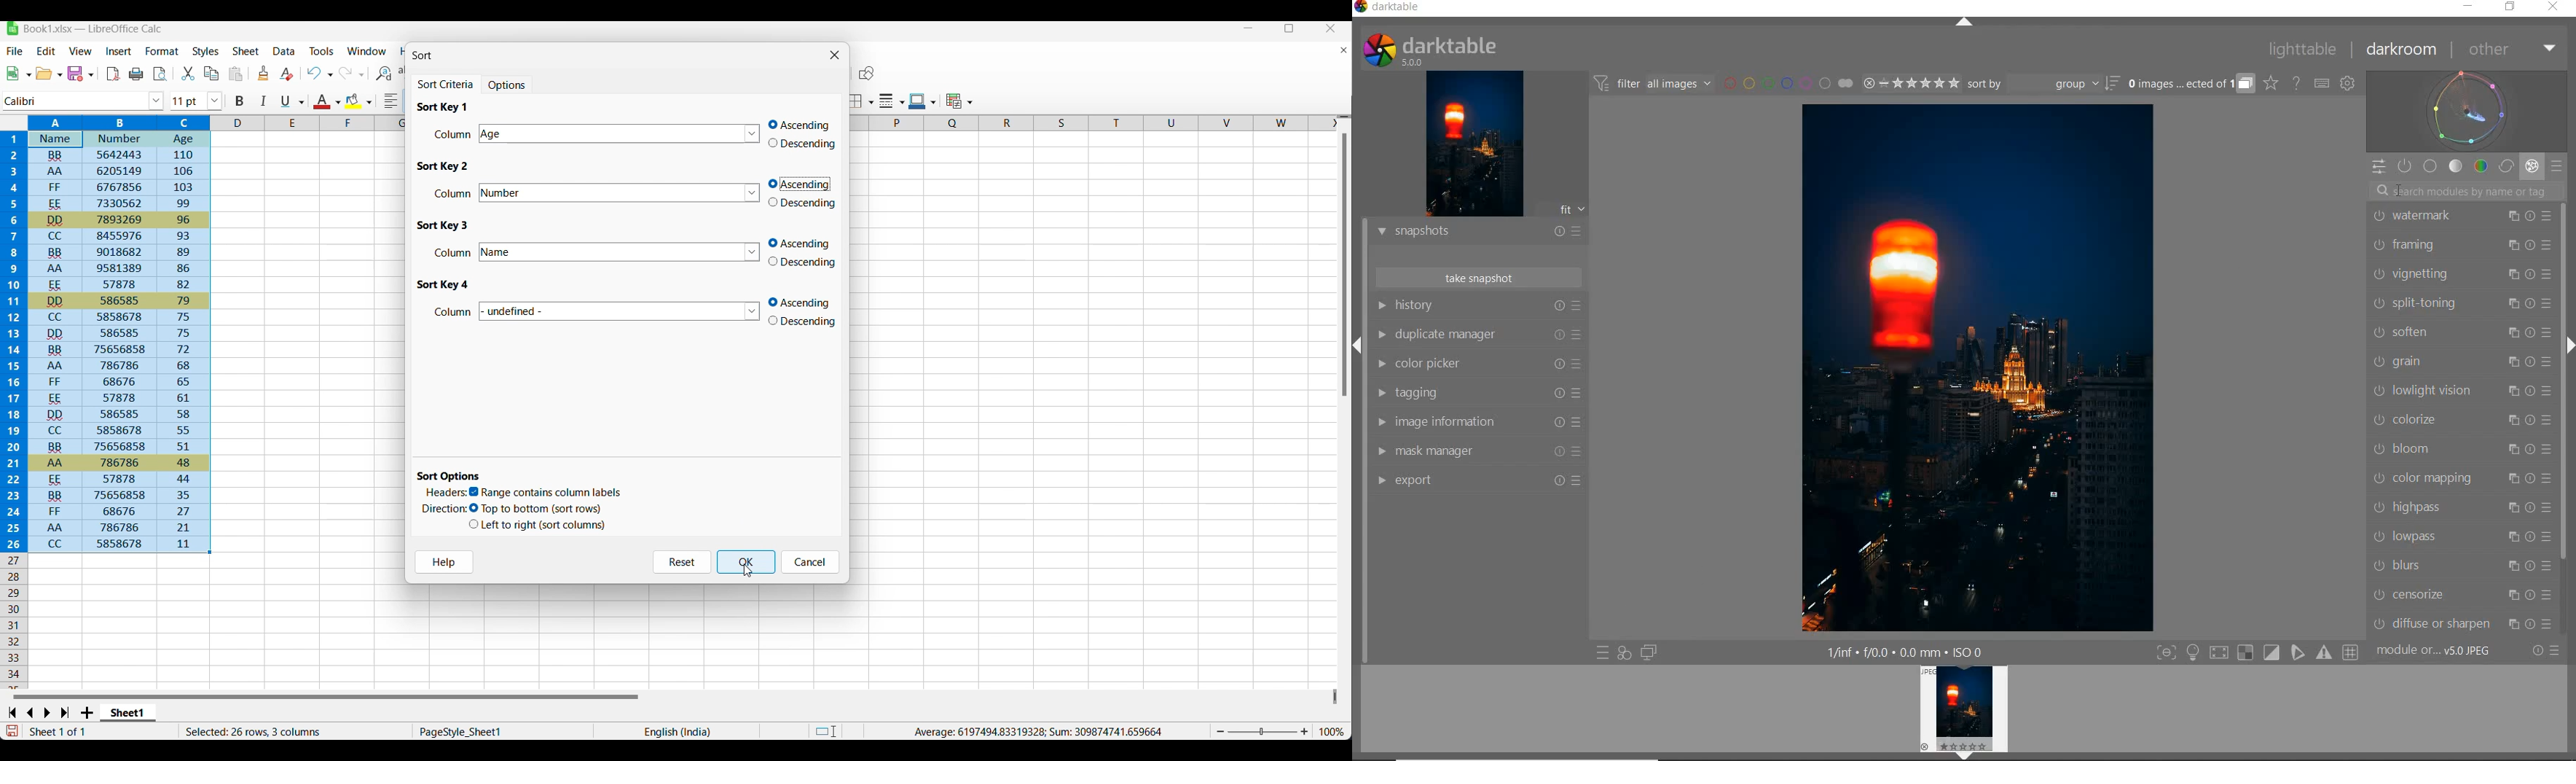 Image resolution: width=2576 pixels, height=784 pixels. Describe the element at coordinates (1335, 697) in the screenshot. I see `Quick slide` at that location.